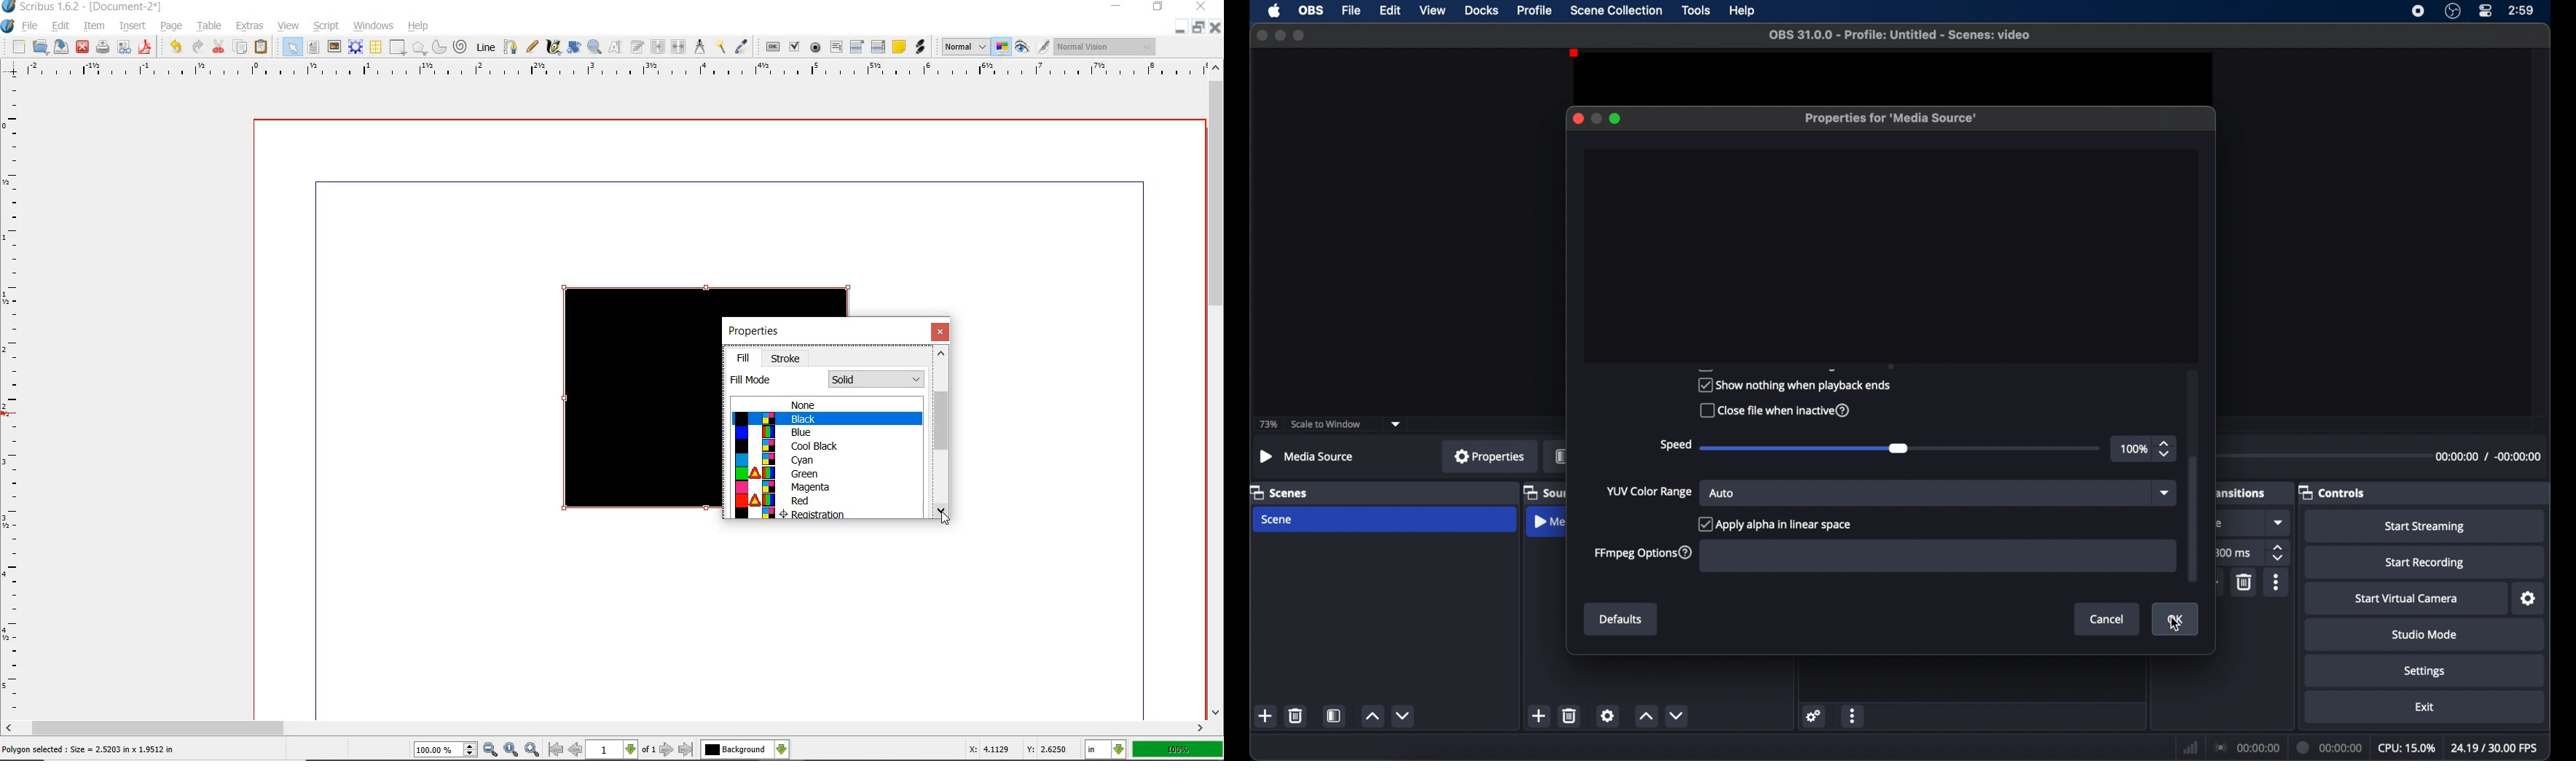 The height and width of the screenshot is (784, 2576). What do you see at coordinates (371, 26) in the screenshot?
I see `windows` at bounding box center [371, 26].